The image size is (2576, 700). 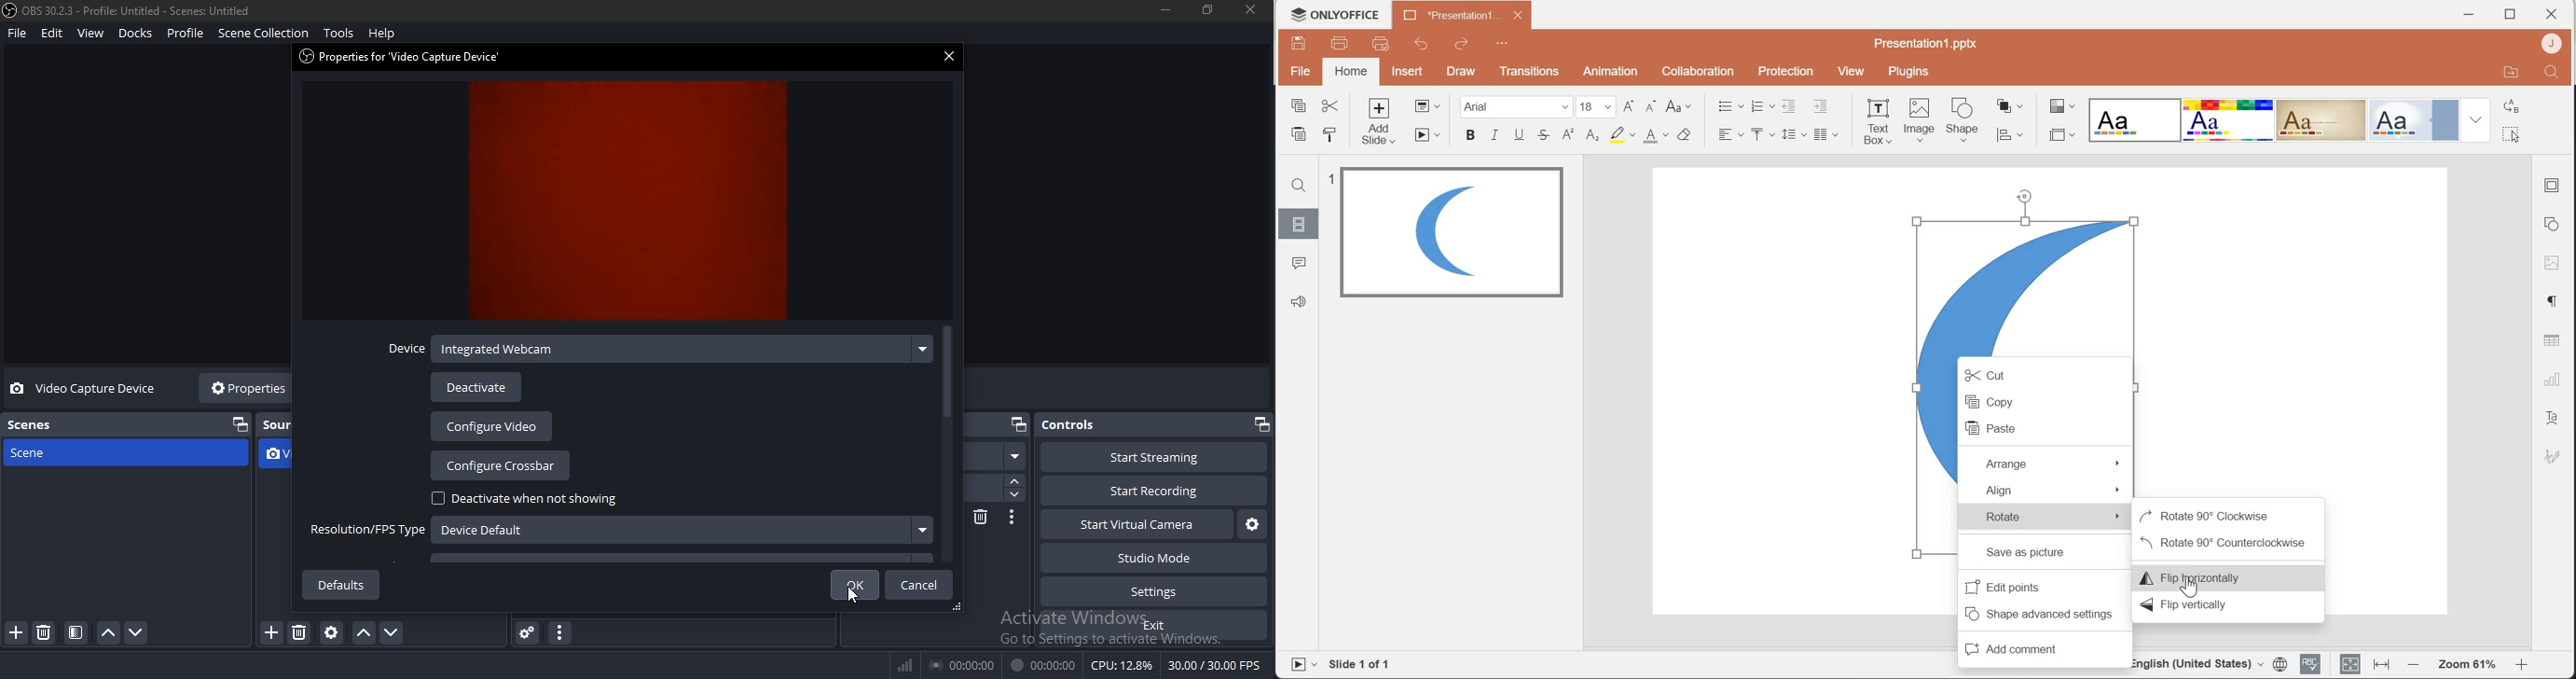 What do you see at coordinates (1591, 135) in the screenshot?
I see `Subscript` at bounding box center [1591, 135].